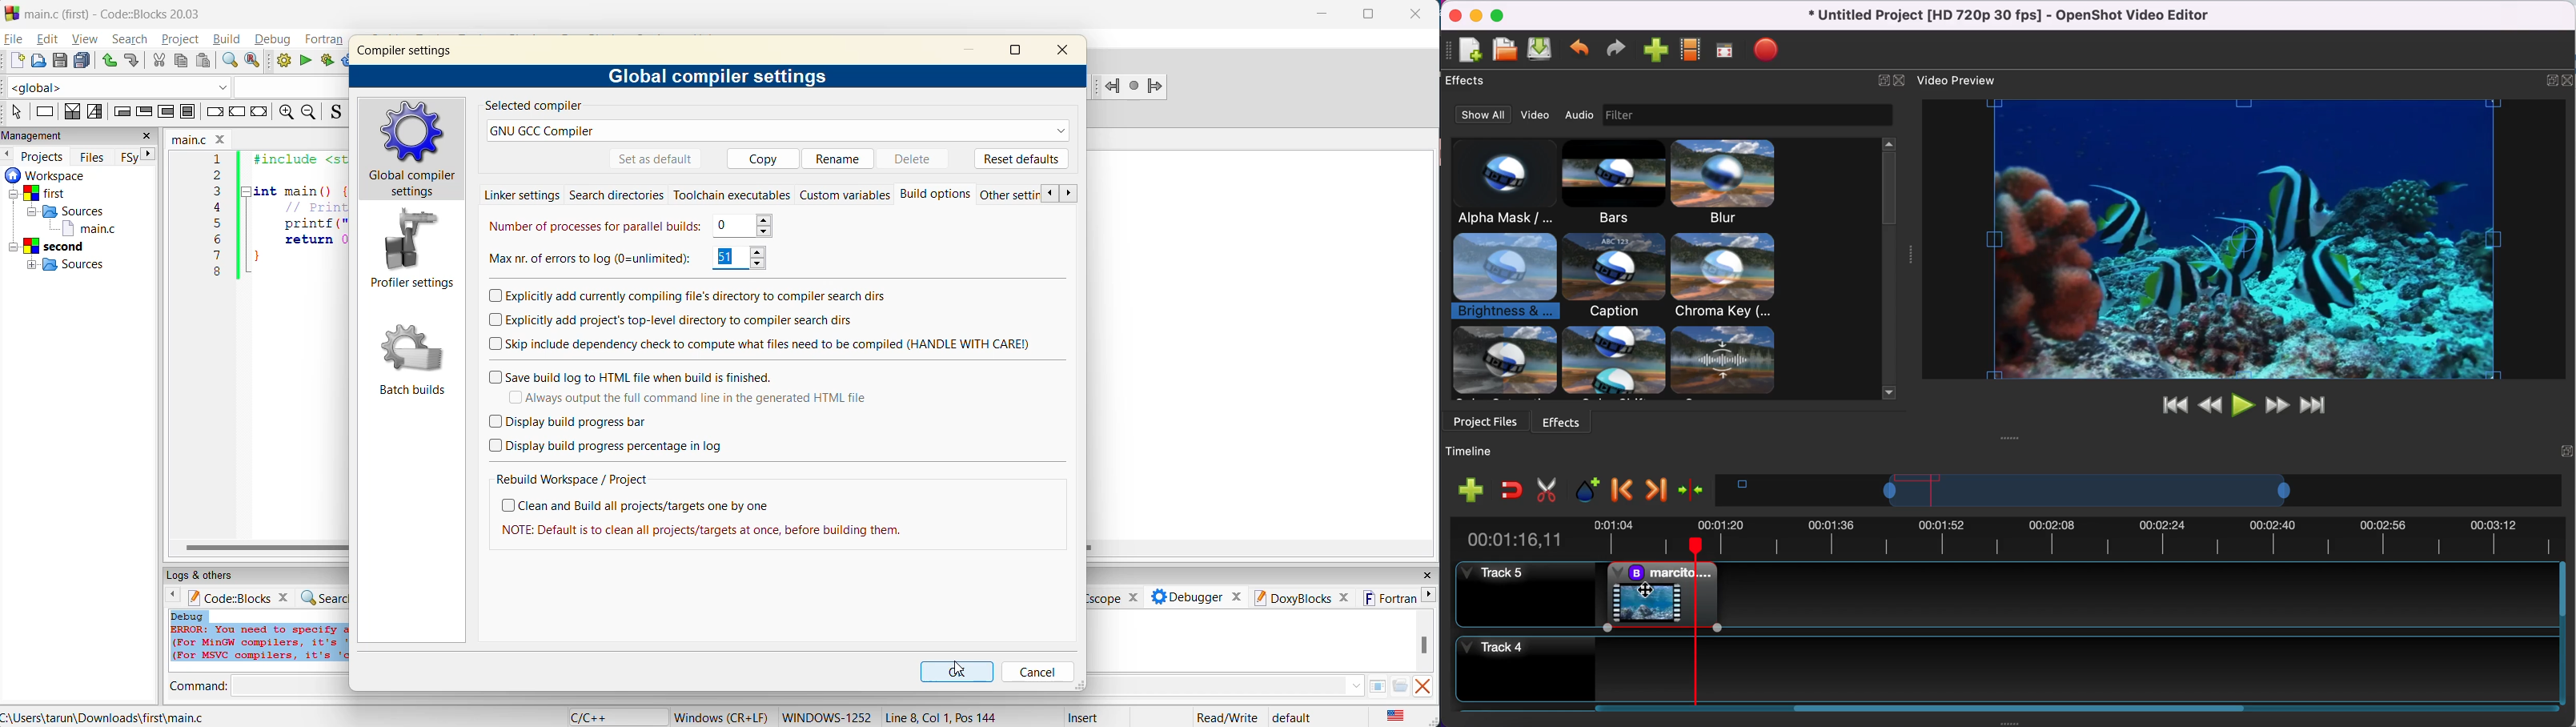  Describe the element at coordinates (204, 61) in the screenshot. I see `paste` at that location.